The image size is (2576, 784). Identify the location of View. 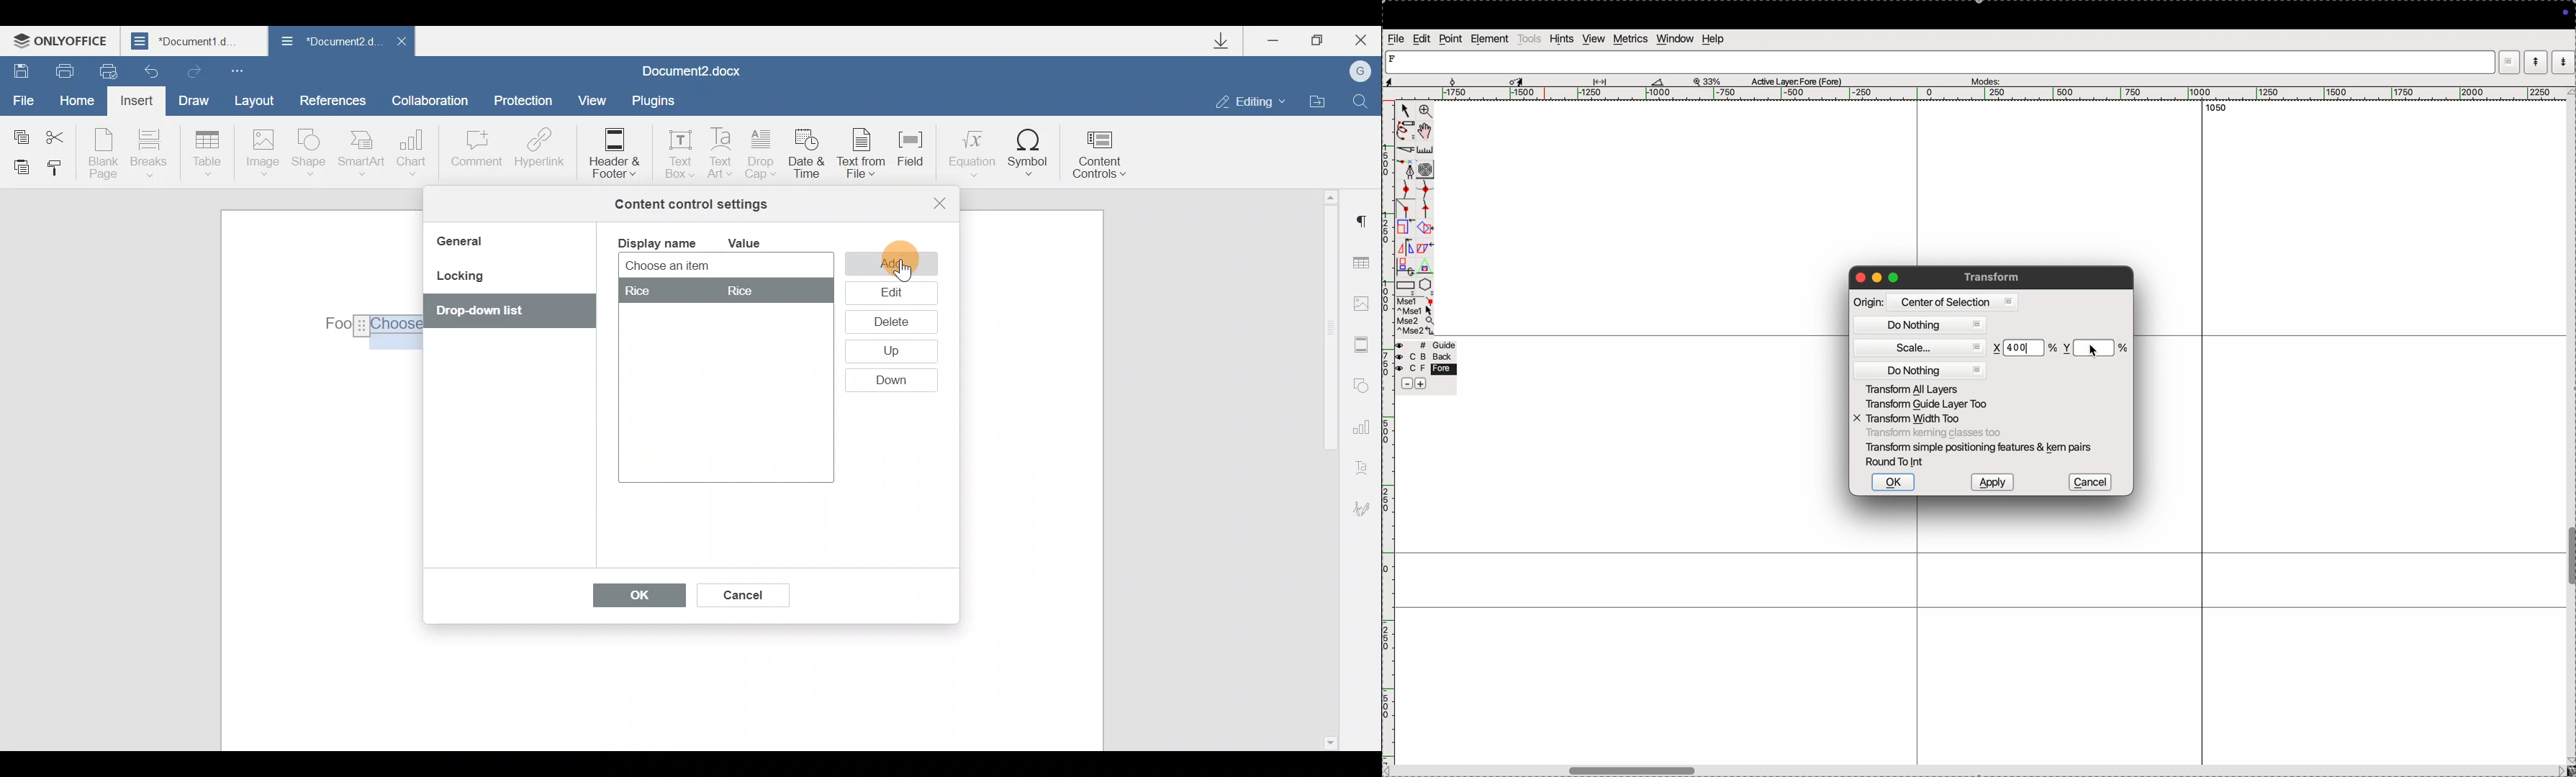
(593, 99).